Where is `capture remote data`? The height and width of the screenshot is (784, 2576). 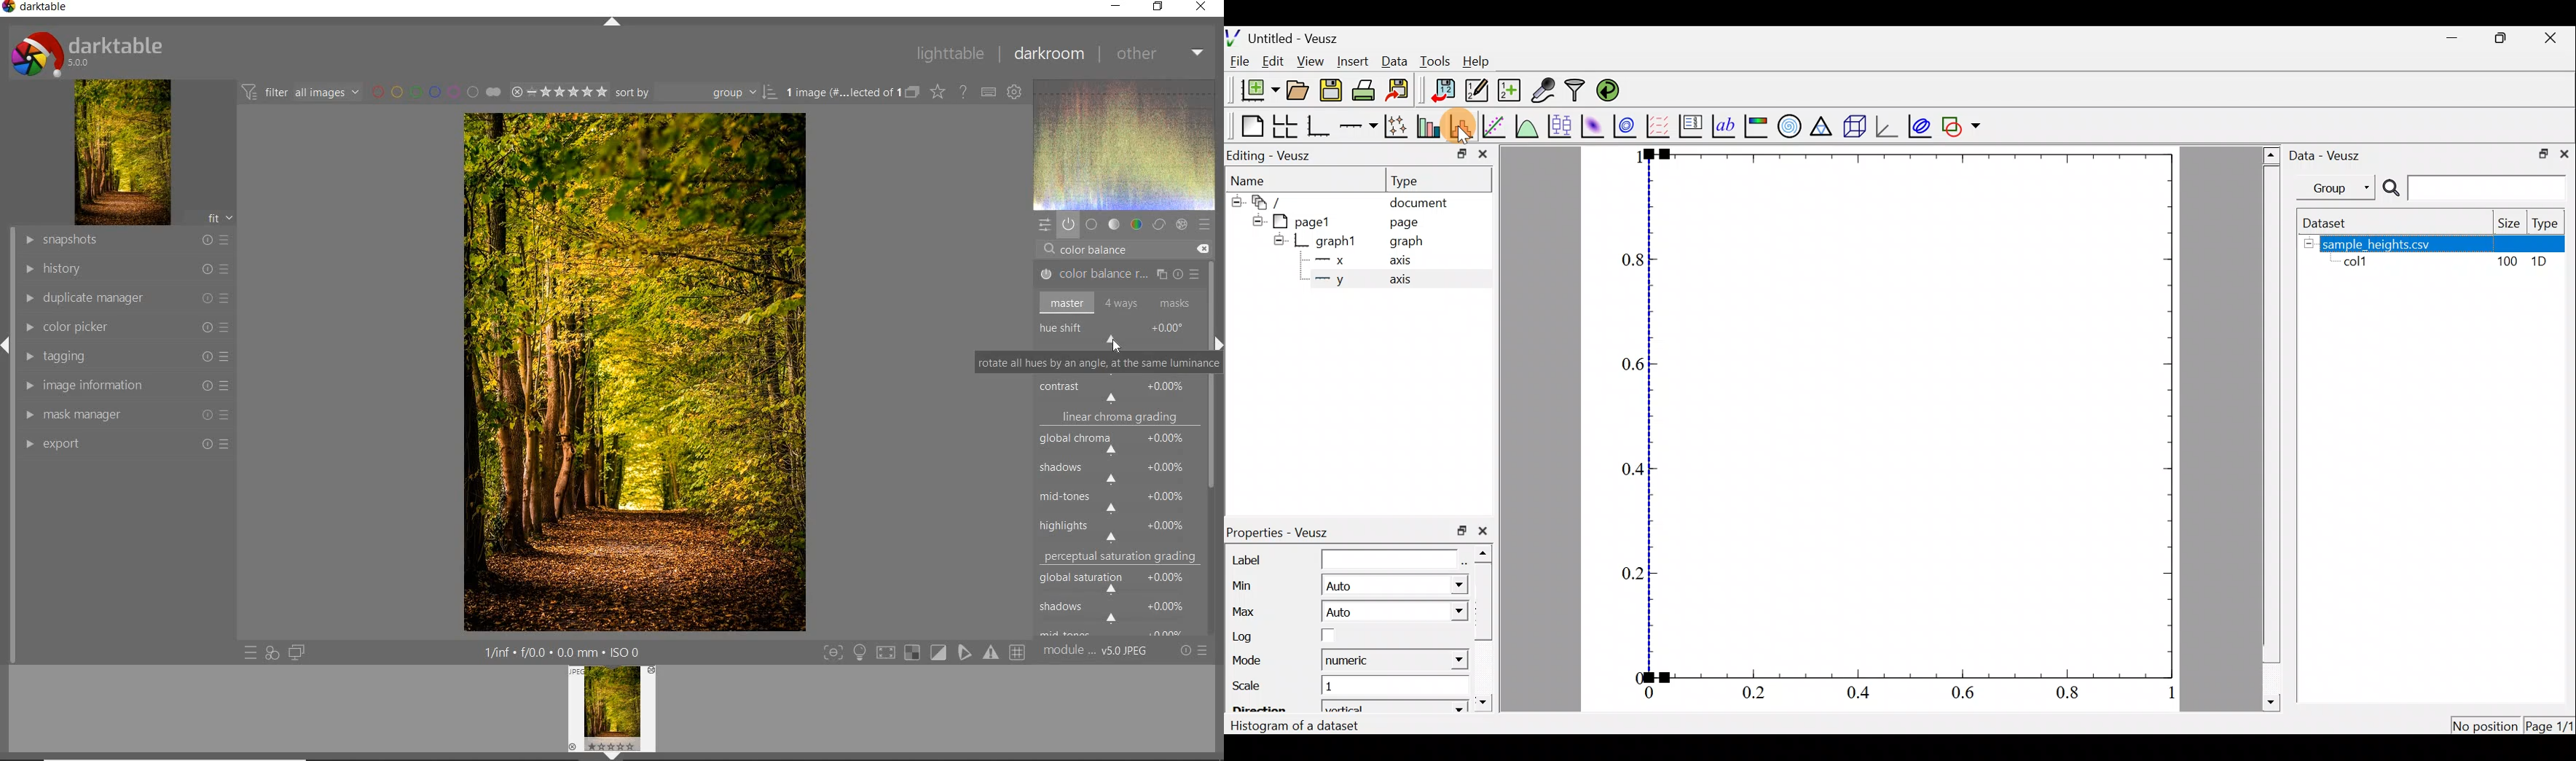 capture remote data is located at coordinates (1542, 89).